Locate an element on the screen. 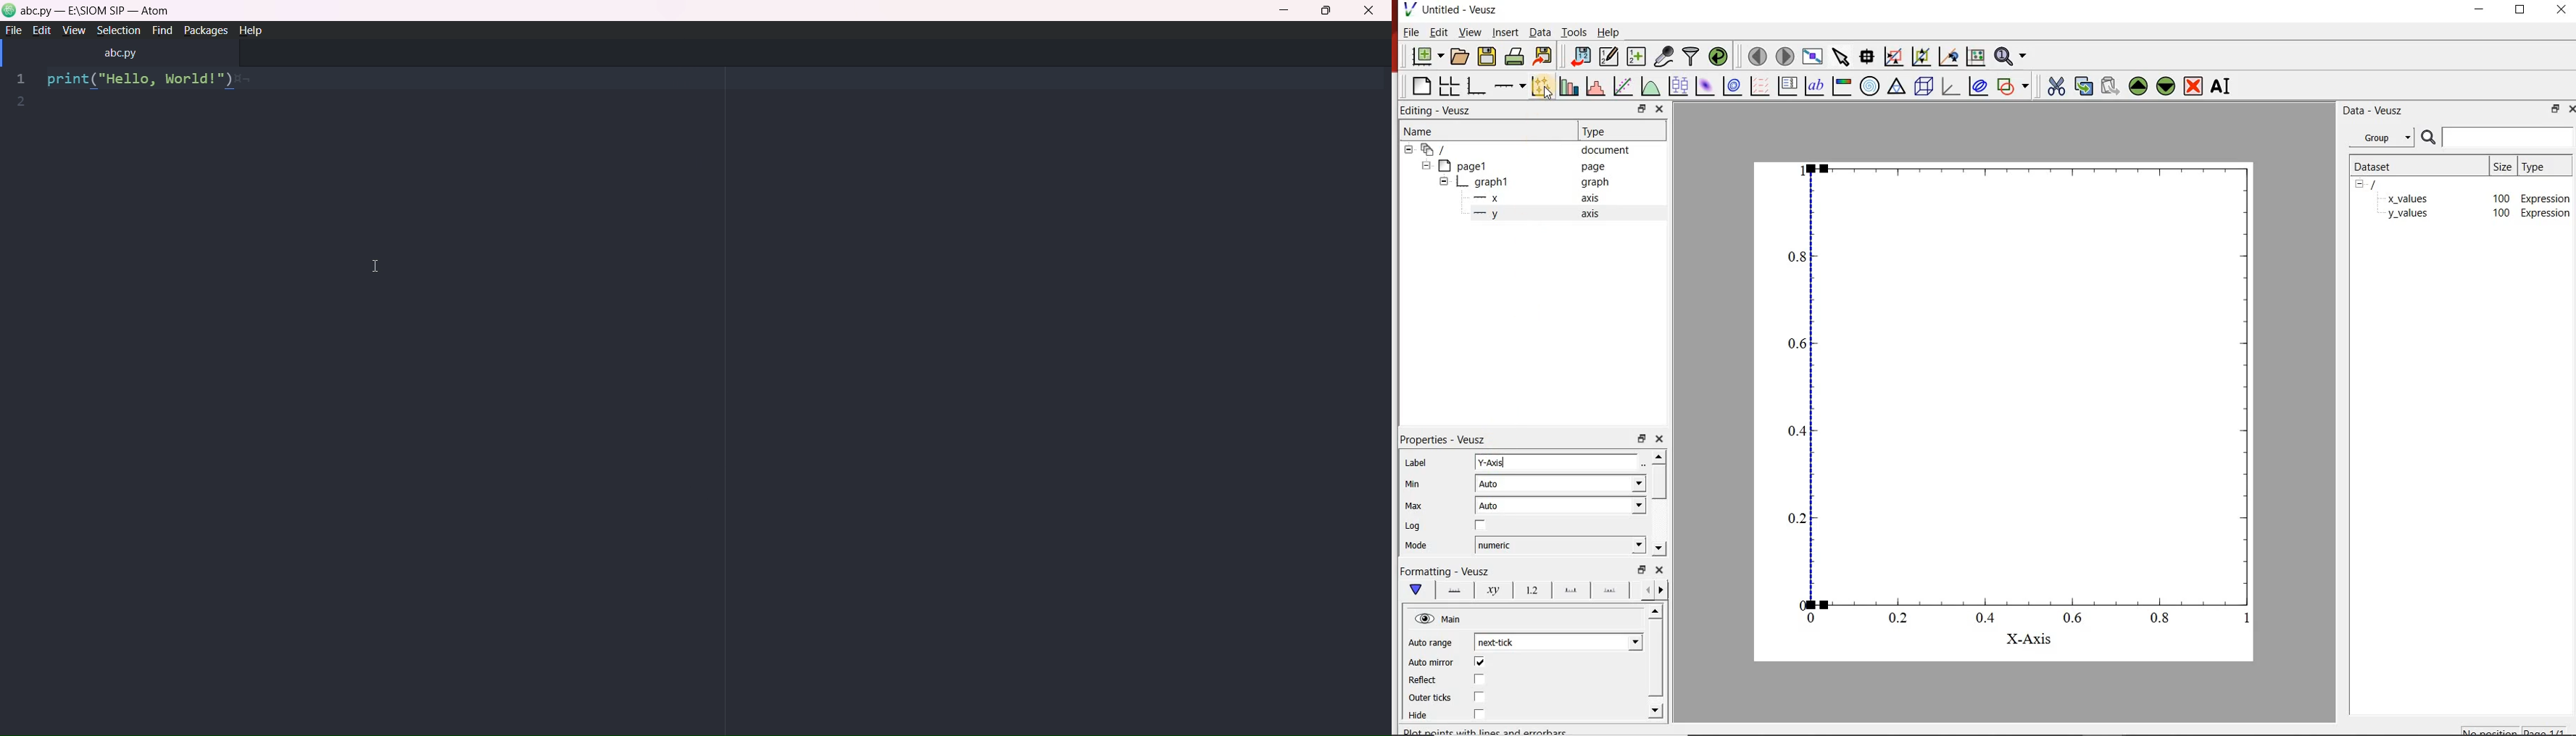 This screenshot has height=756, width=2576. checkbox is located at coordinates (1481, 713).